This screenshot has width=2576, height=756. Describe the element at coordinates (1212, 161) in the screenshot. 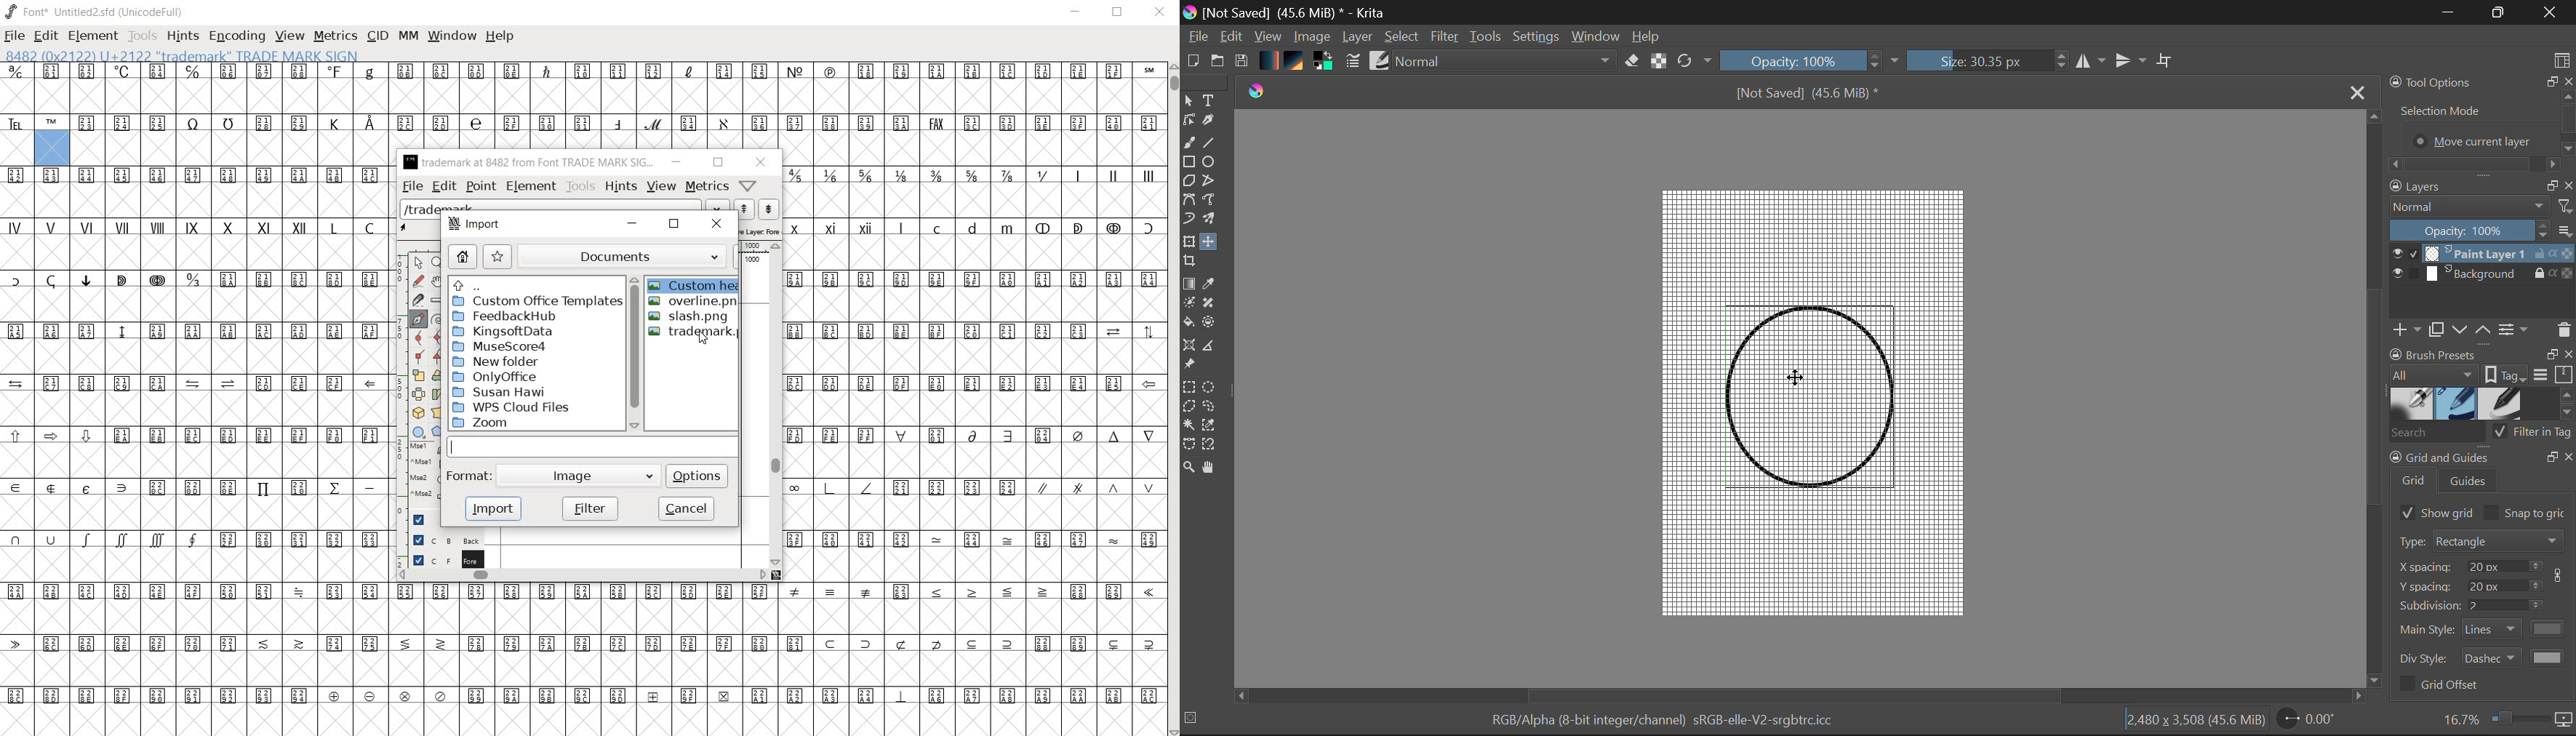

I see `Elipses` at that location.